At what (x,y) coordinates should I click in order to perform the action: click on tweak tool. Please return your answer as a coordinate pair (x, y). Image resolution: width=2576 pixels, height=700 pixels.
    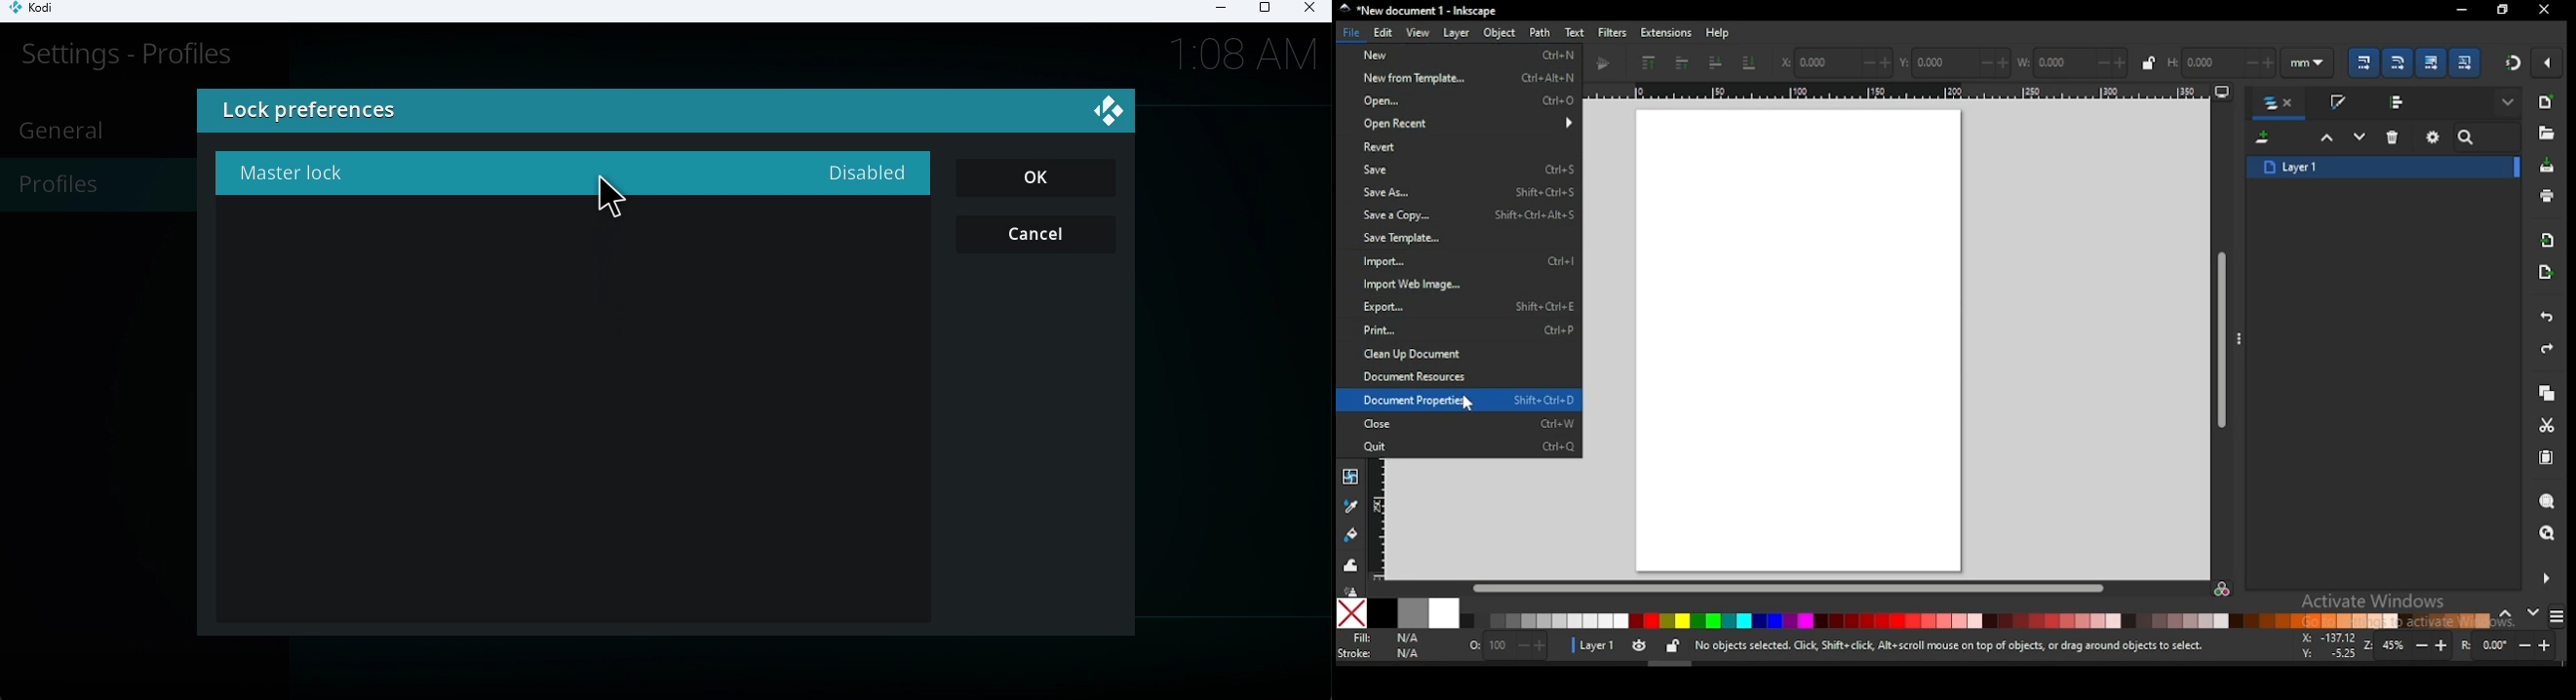
    Looking at the image, I should click on (1351, 565).